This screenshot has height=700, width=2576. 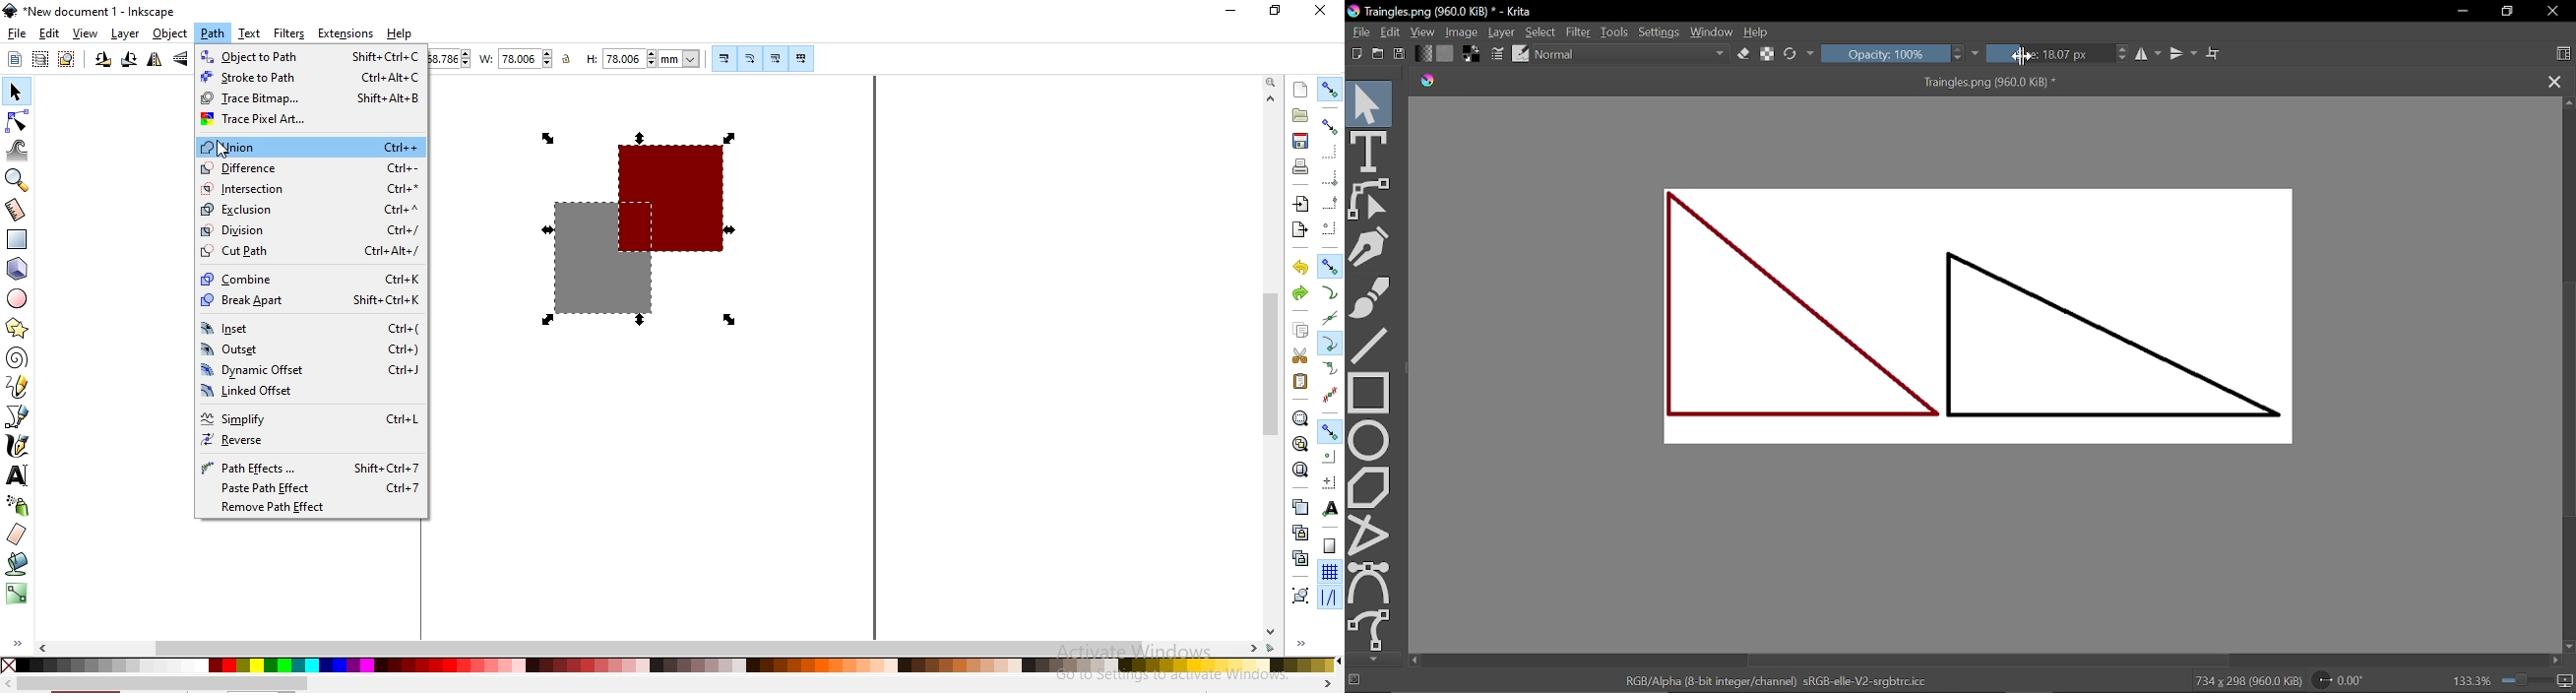 What do you see at coordinates (2050, 53) in the screenshot?
I see `Size: 18.07 px` at bounding box center [2050, 53].